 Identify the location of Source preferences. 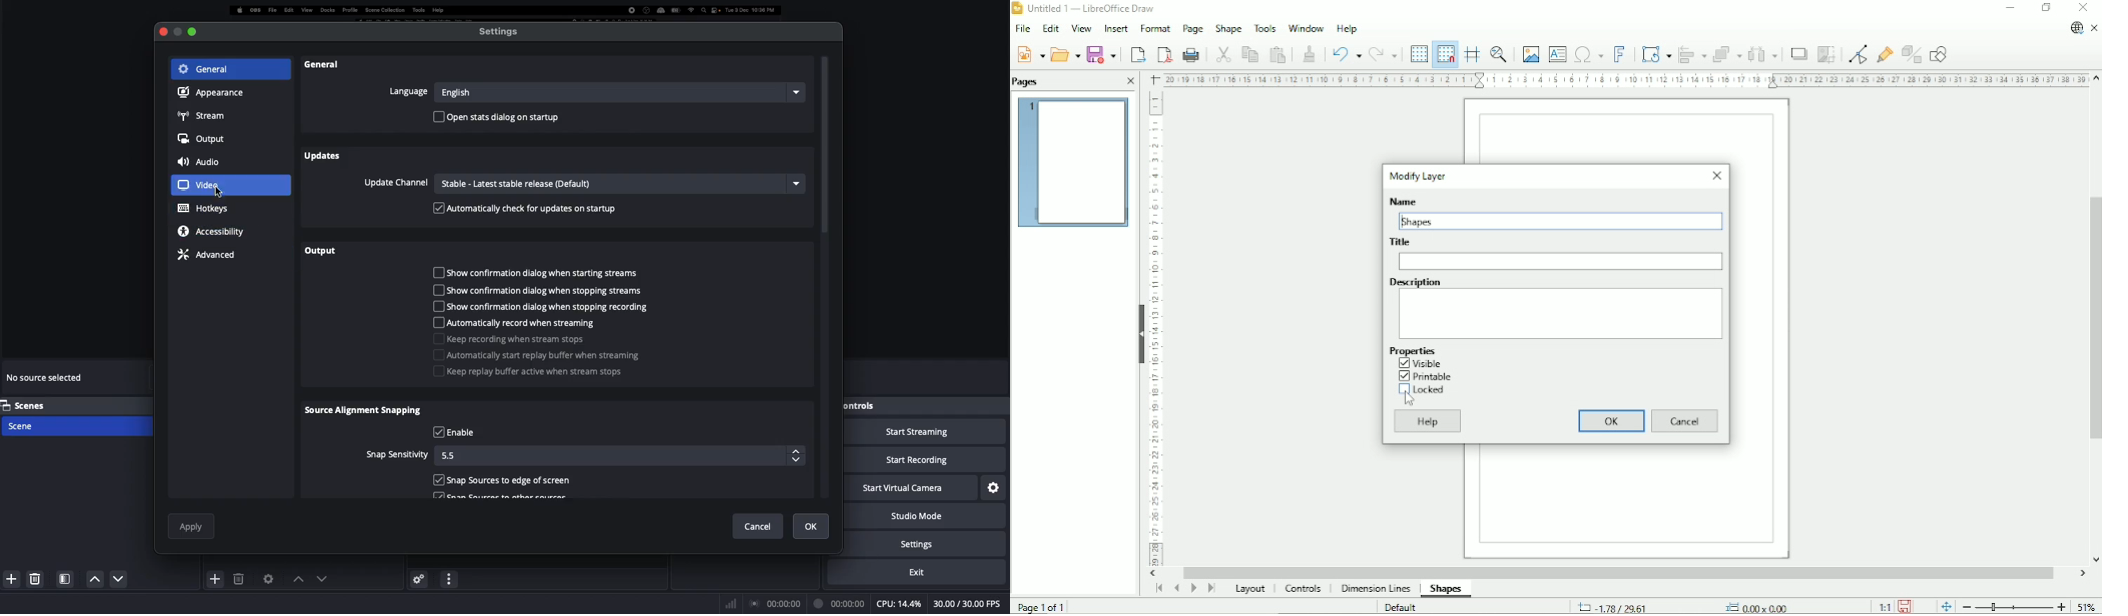
(267, 579).